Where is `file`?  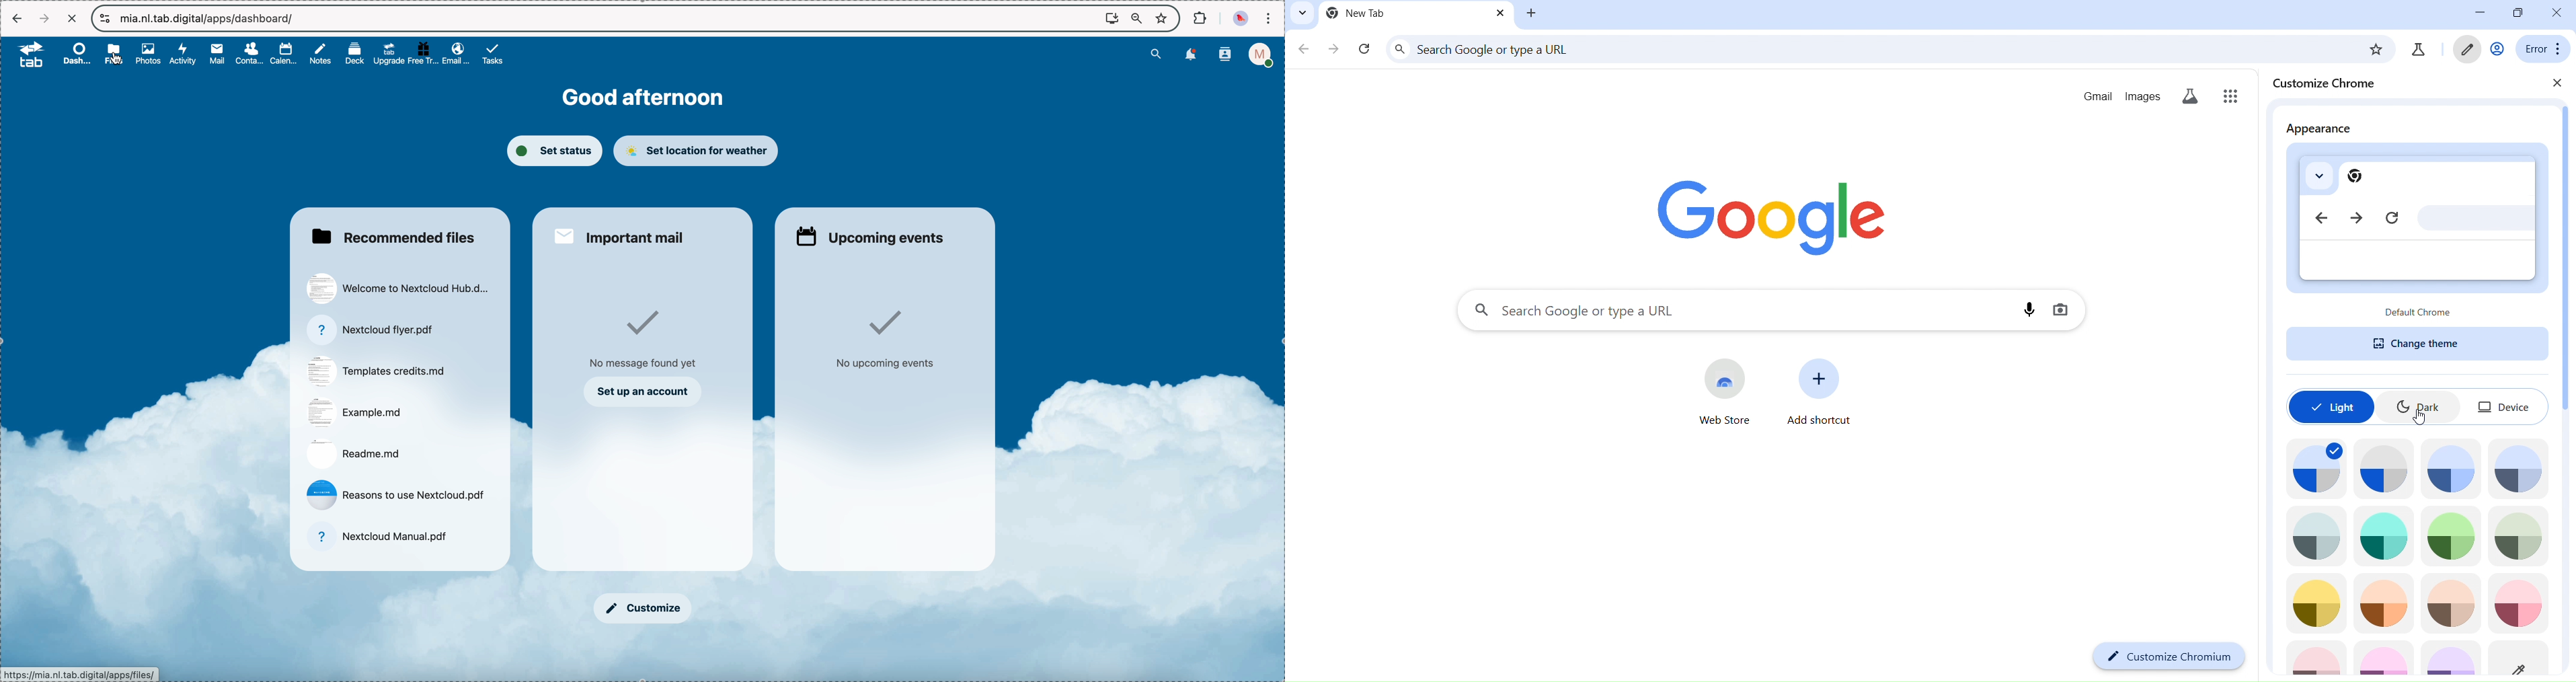 file is located at coordinates (376, 370).